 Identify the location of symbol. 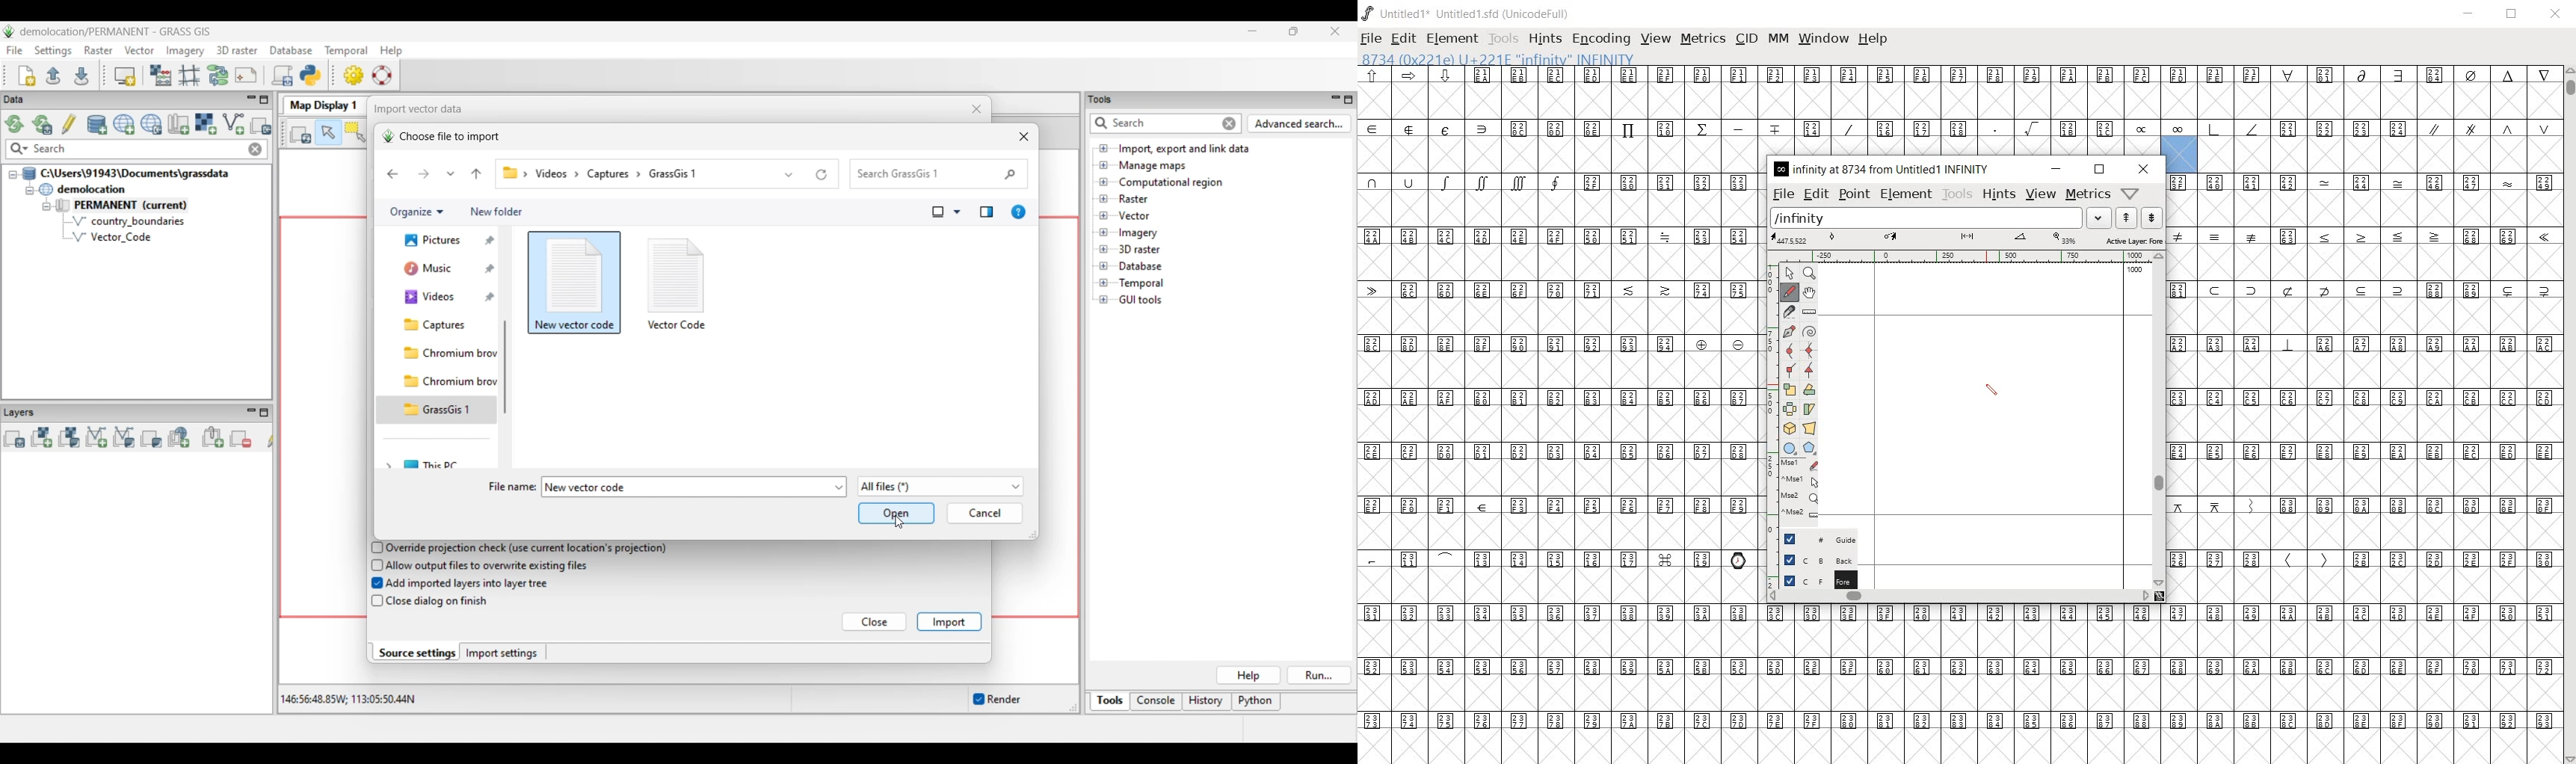
(2288, 344).